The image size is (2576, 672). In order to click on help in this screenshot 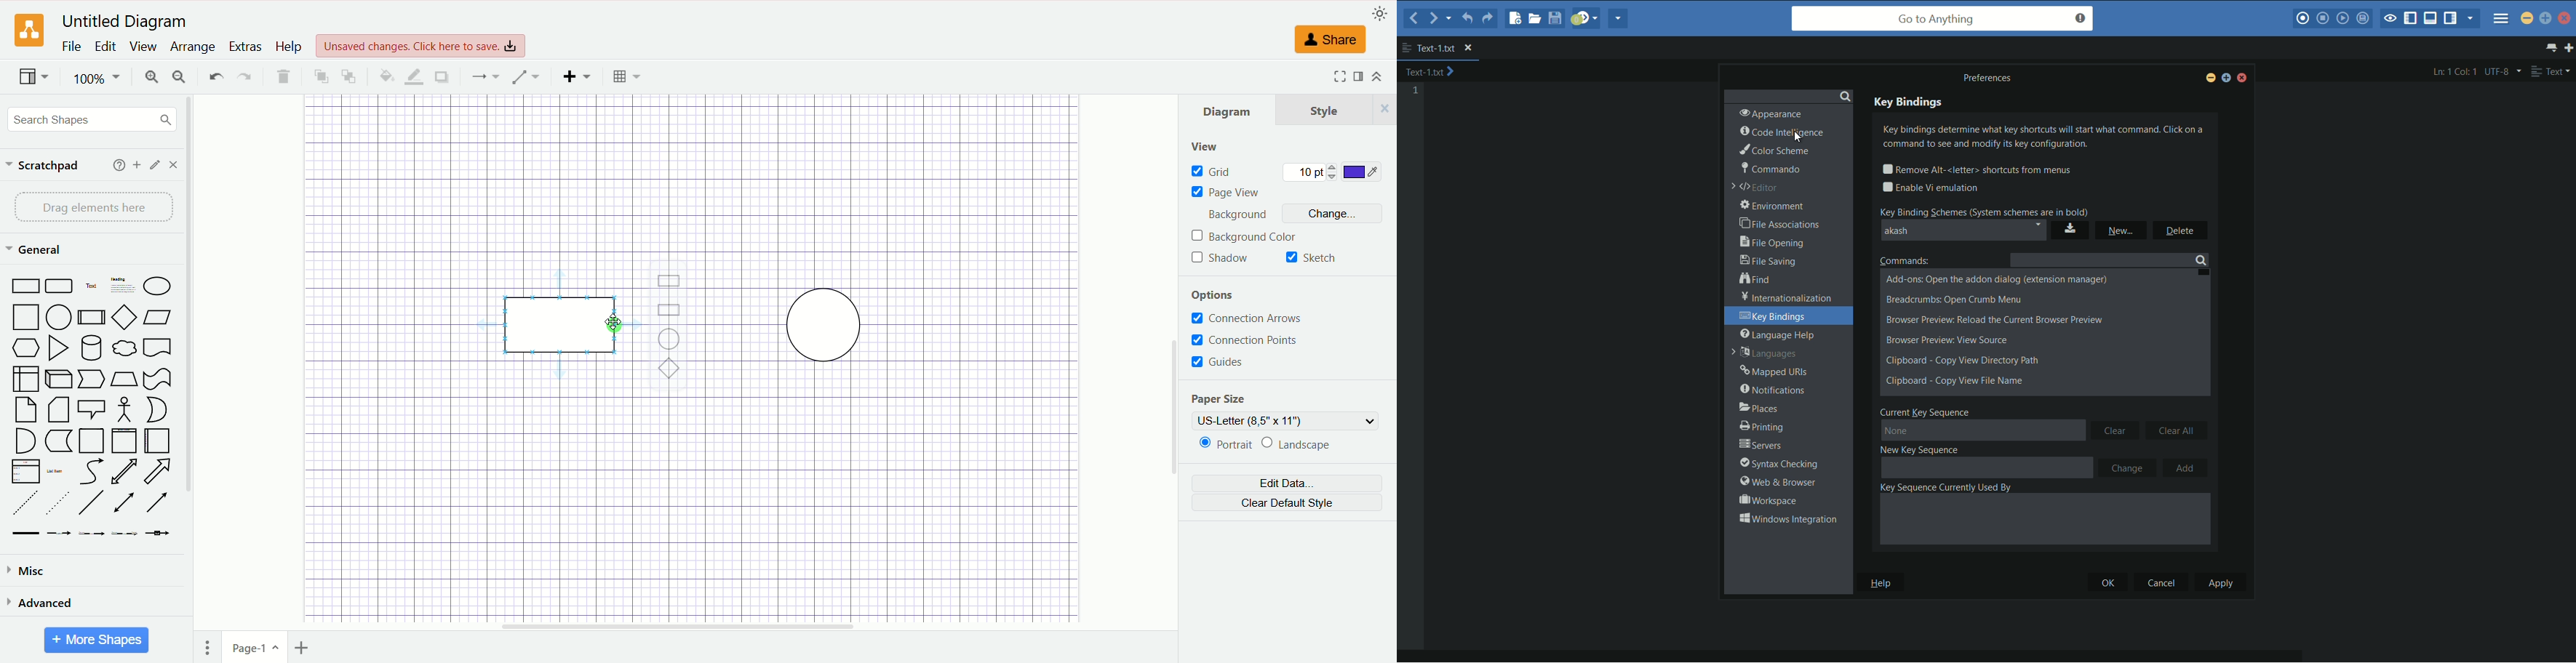, I will do `click(289, 47)`.